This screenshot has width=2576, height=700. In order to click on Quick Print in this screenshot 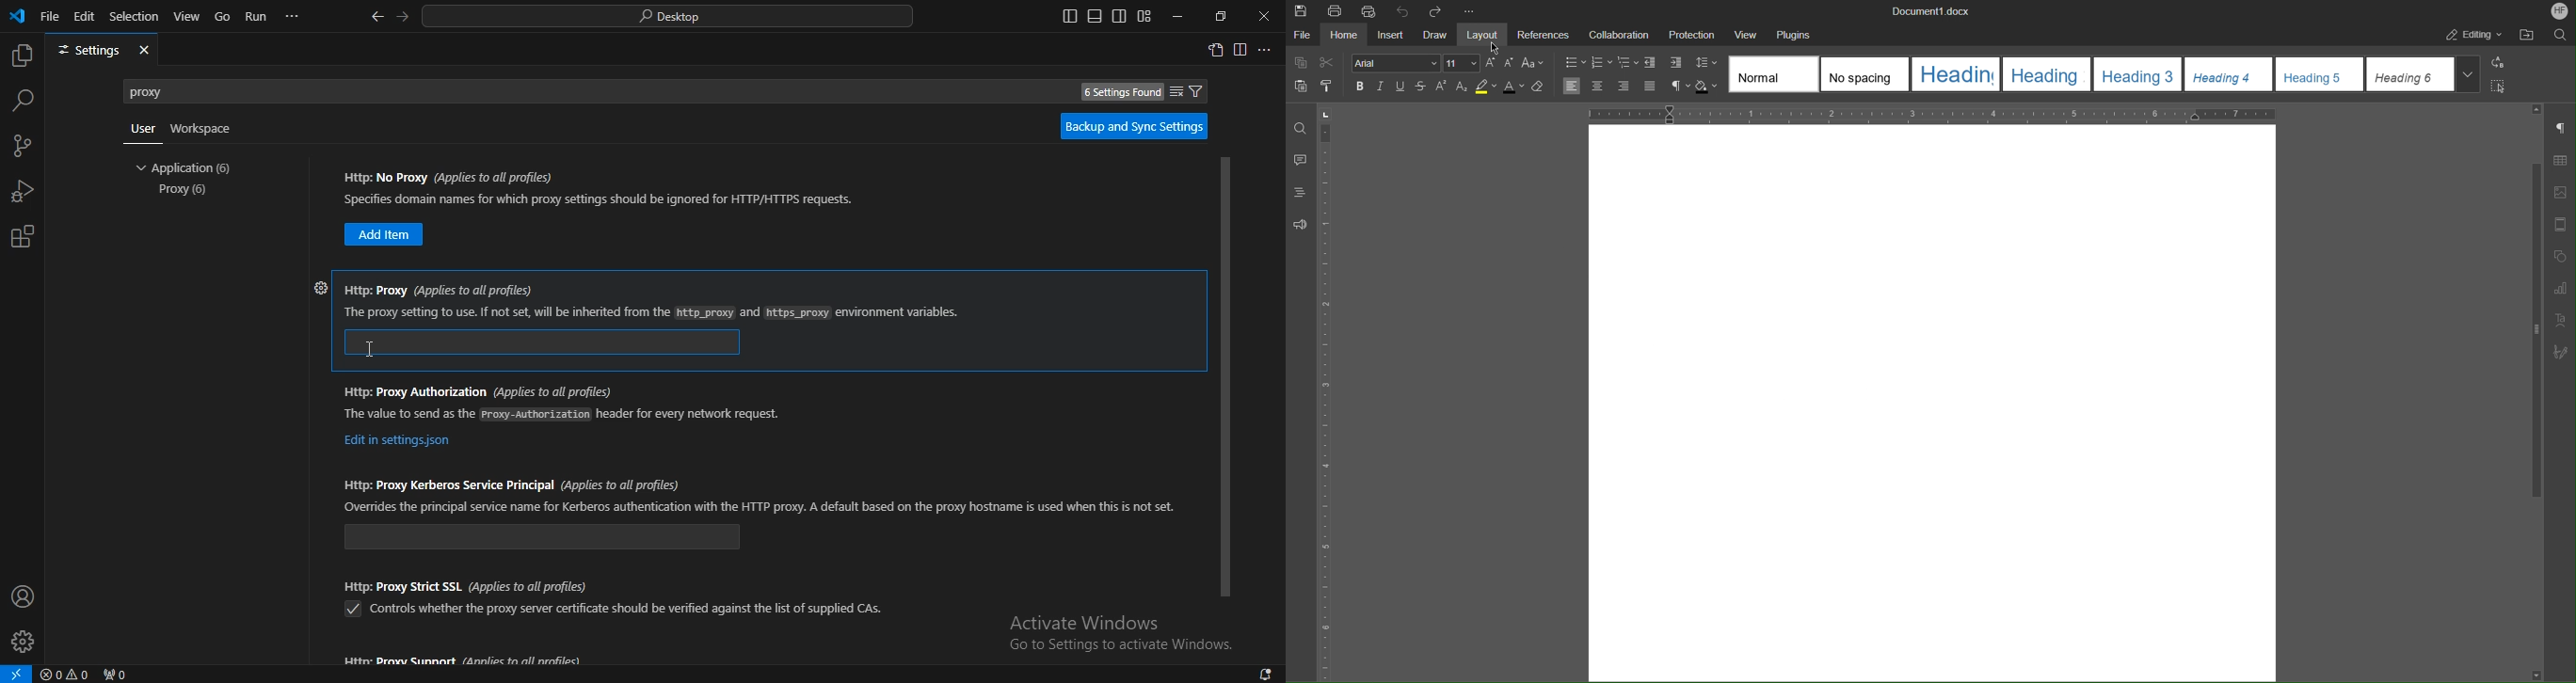, I will do `click(1370, 11)`.